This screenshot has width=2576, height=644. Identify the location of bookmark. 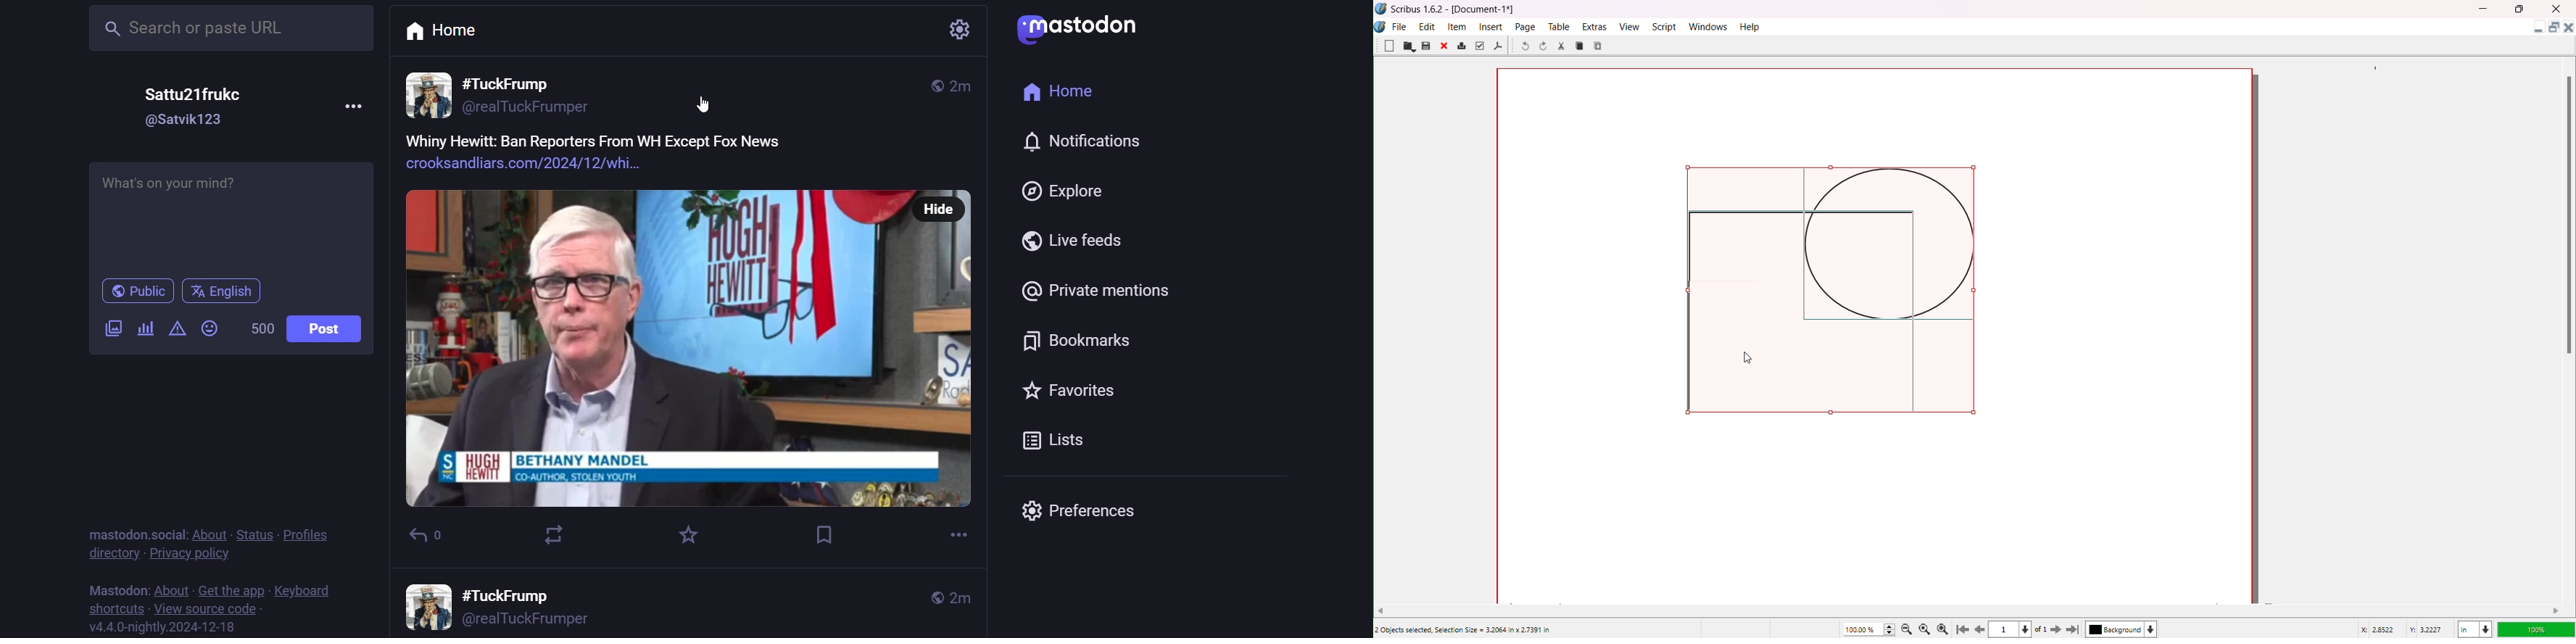
(821, 536).